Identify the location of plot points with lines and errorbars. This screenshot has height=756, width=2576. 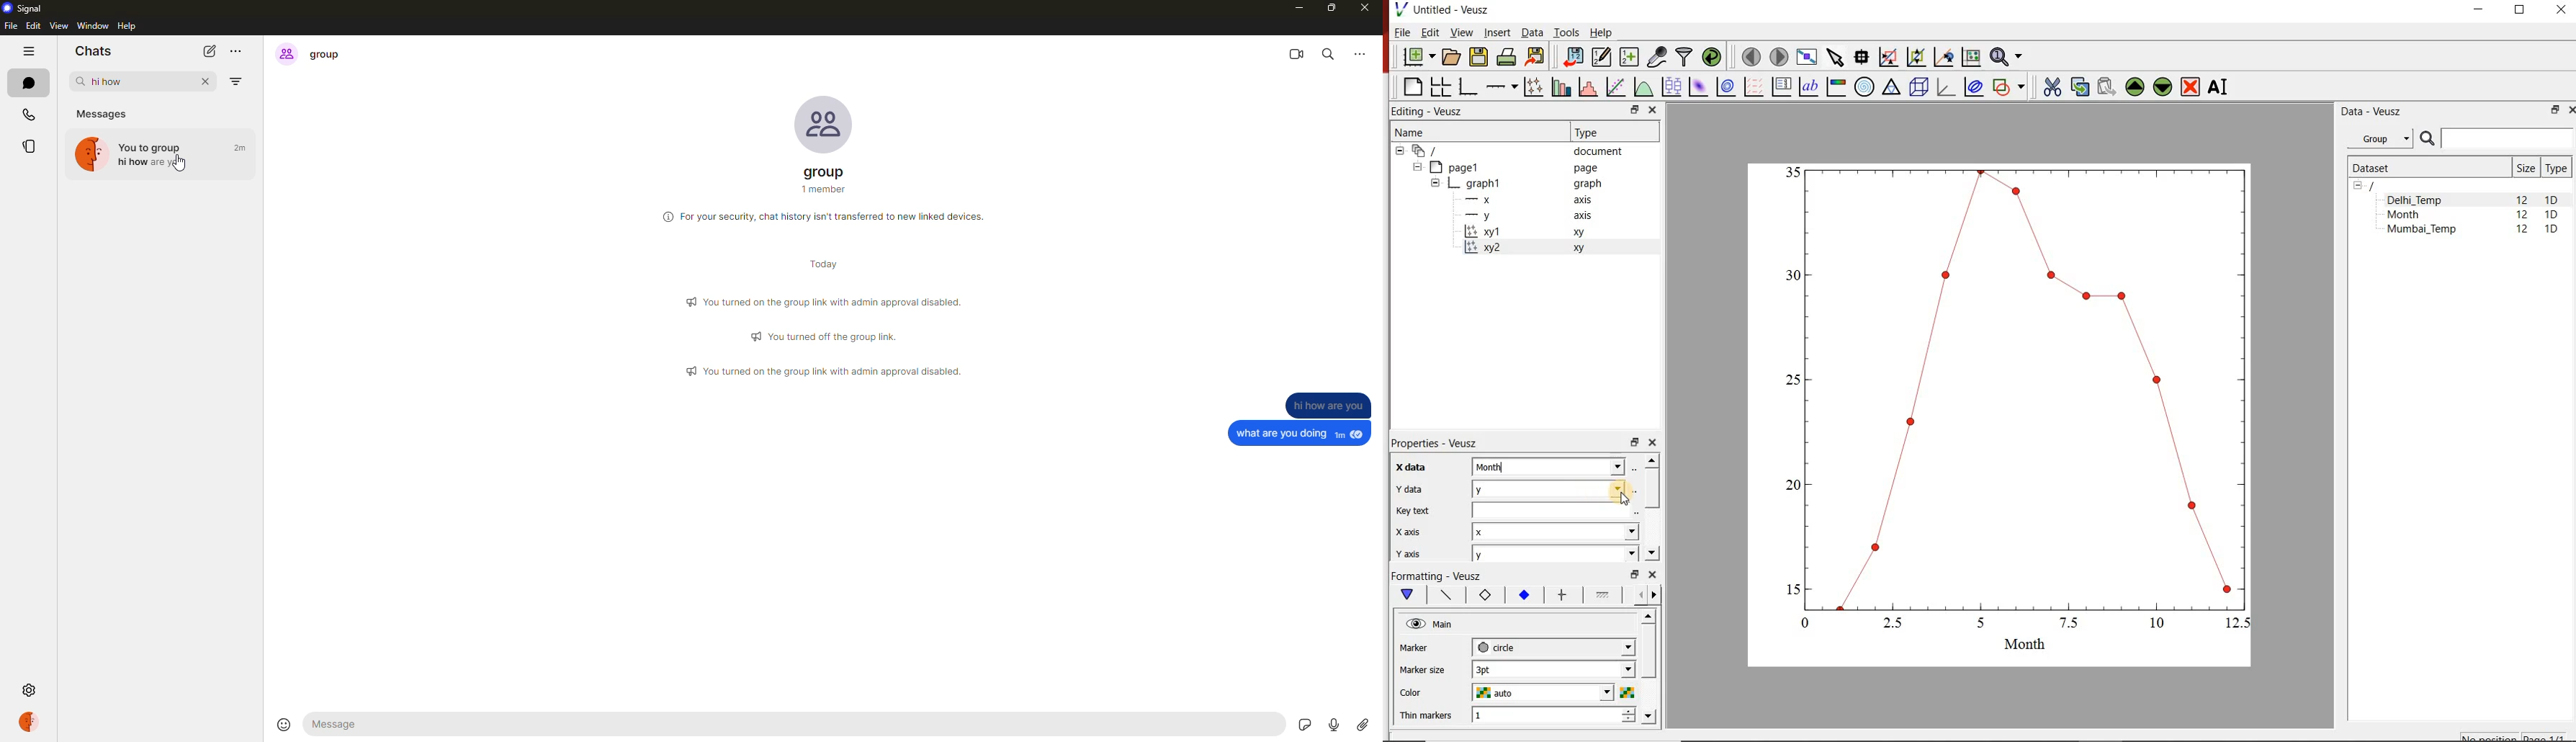
(1532, 87).